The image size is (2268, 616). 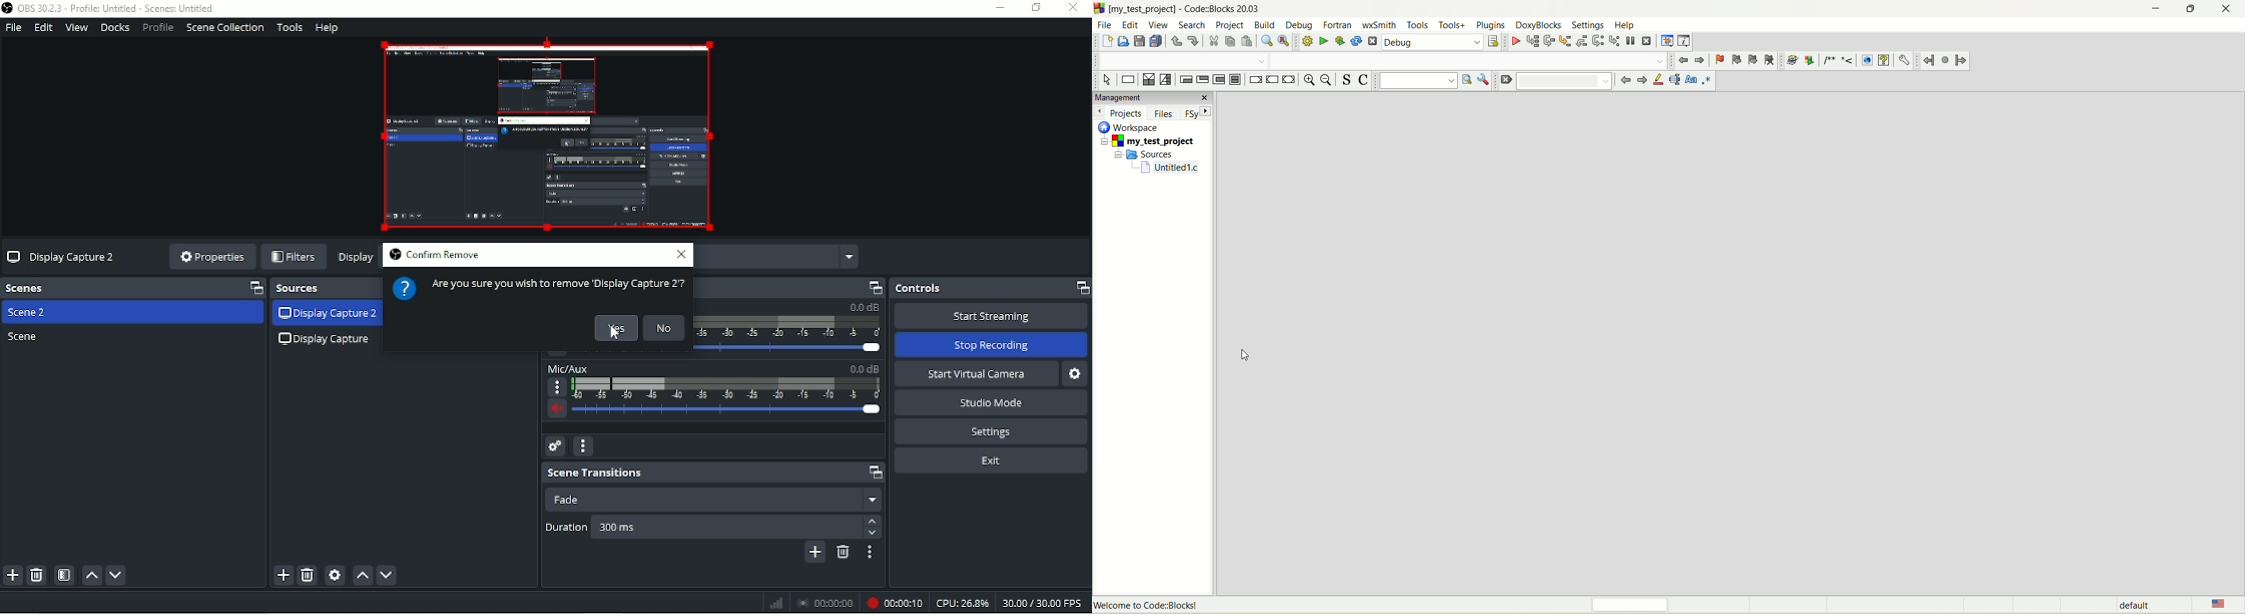 I want to click on Fade, so click(x=713, y=499).